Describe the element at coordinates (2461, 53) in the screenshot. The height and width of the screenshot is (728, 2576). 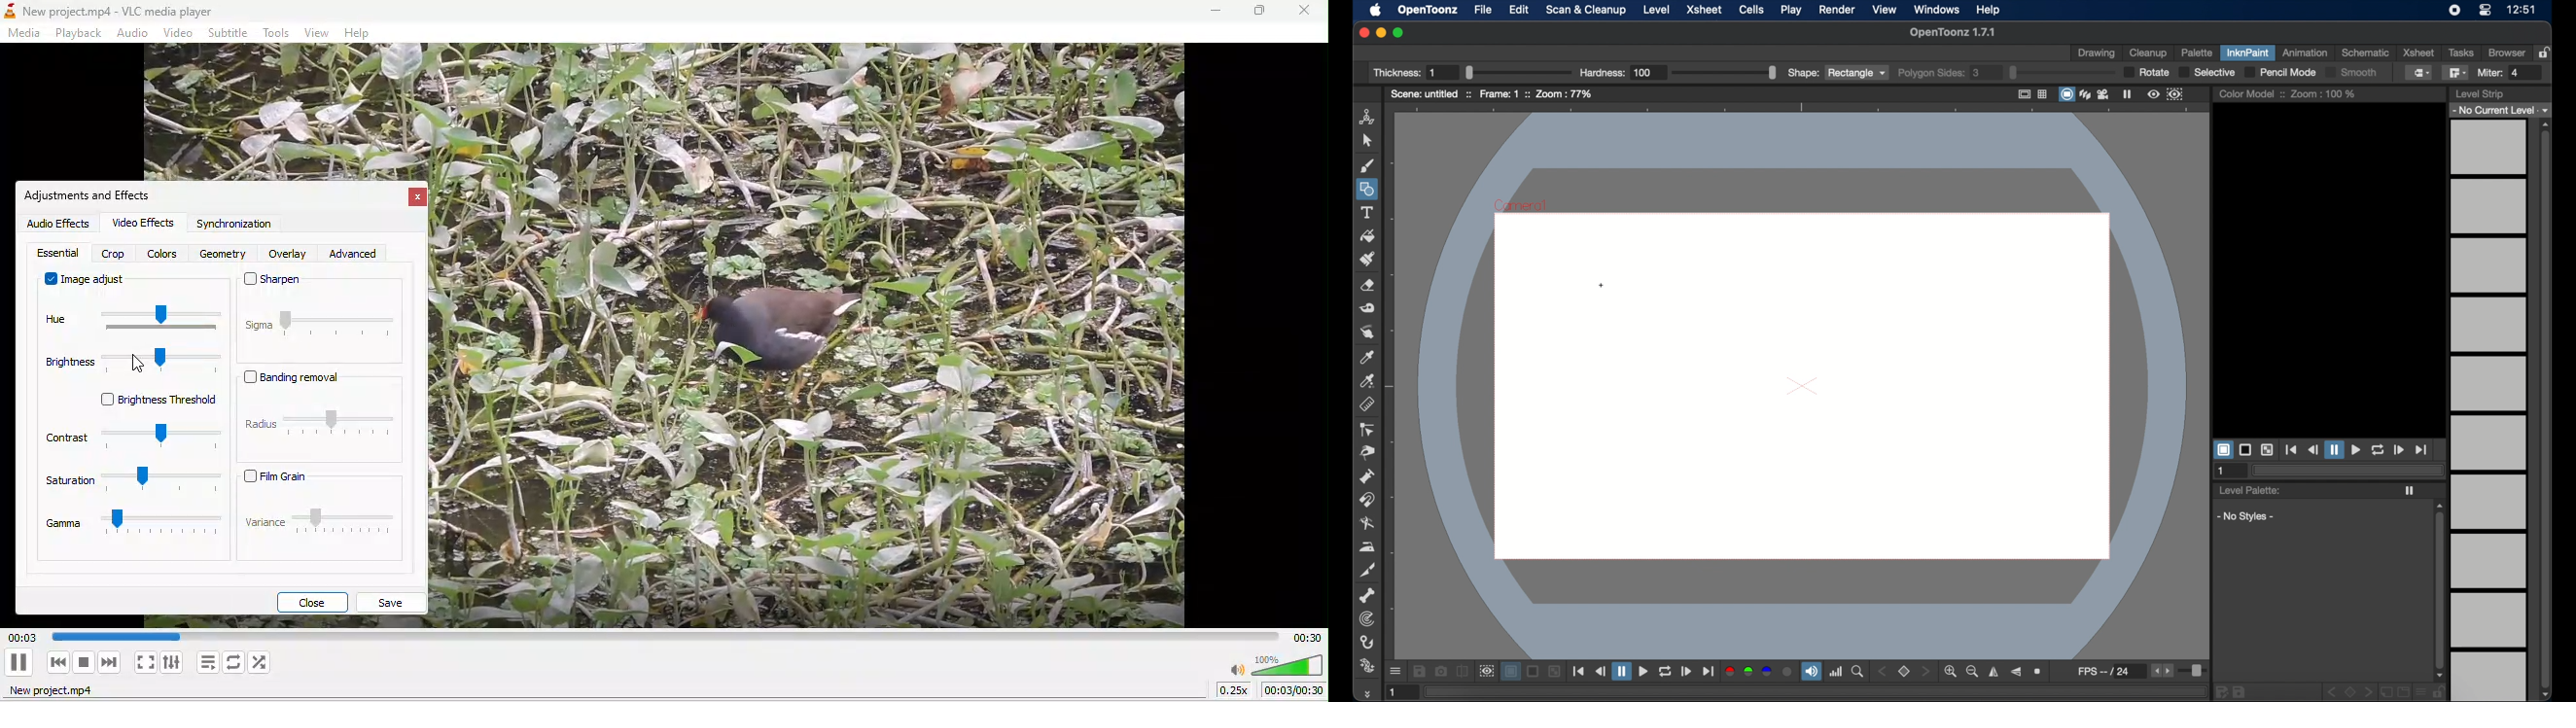
I see `tasks` at that location.